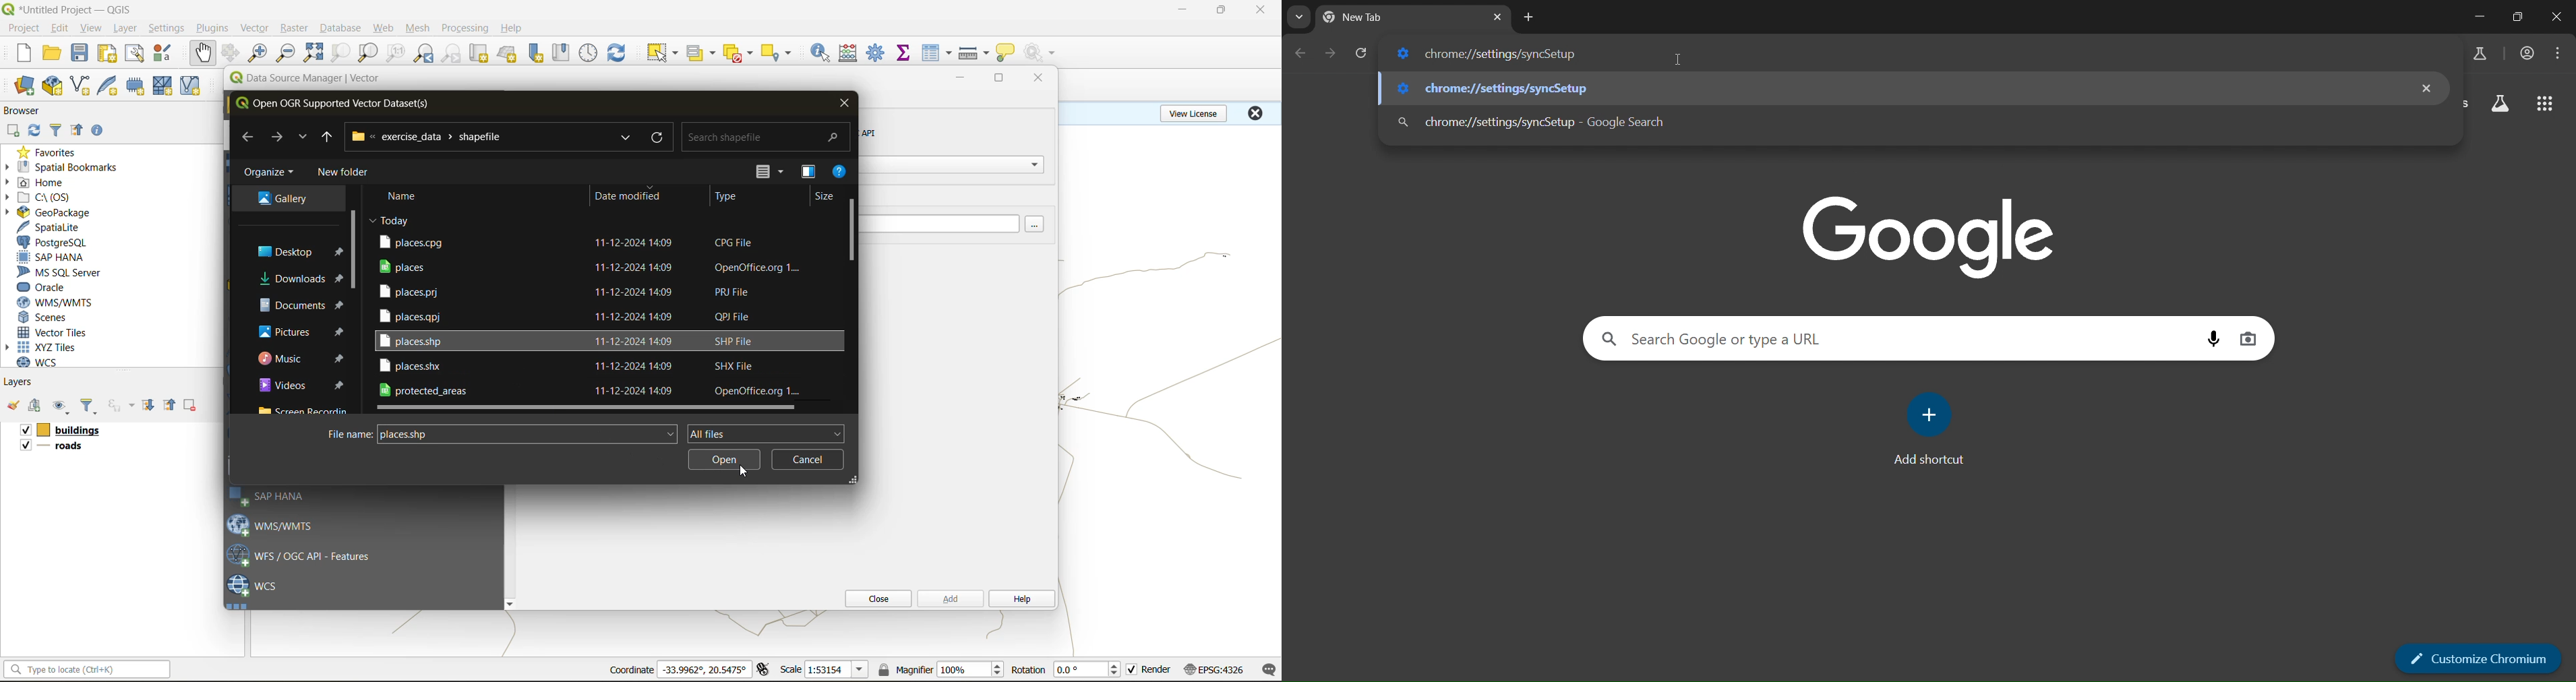 The width and height of the screenshot is (2576, 700). What do you see at coordinates (165, 87) in the screenshot?
I see `new mesh layer` at bounding box center [165, 87].